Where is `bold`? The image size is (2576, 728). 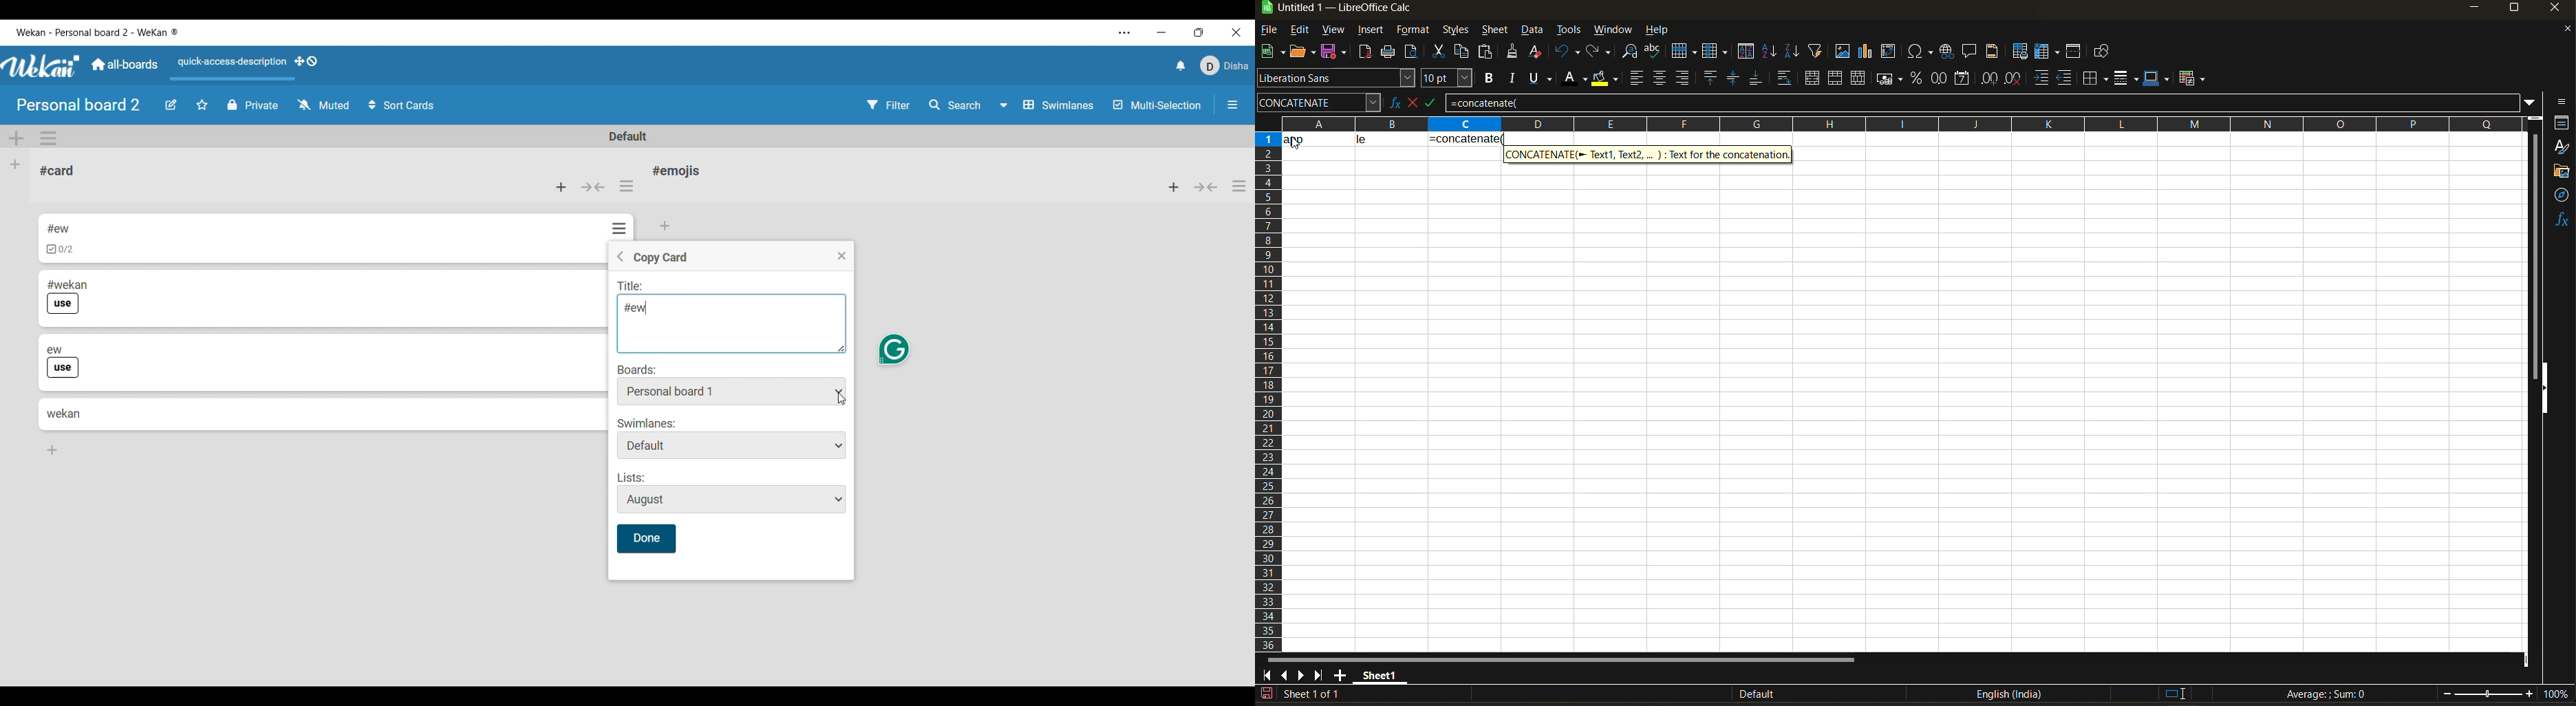 bold is located at coordinates (1487, 78).